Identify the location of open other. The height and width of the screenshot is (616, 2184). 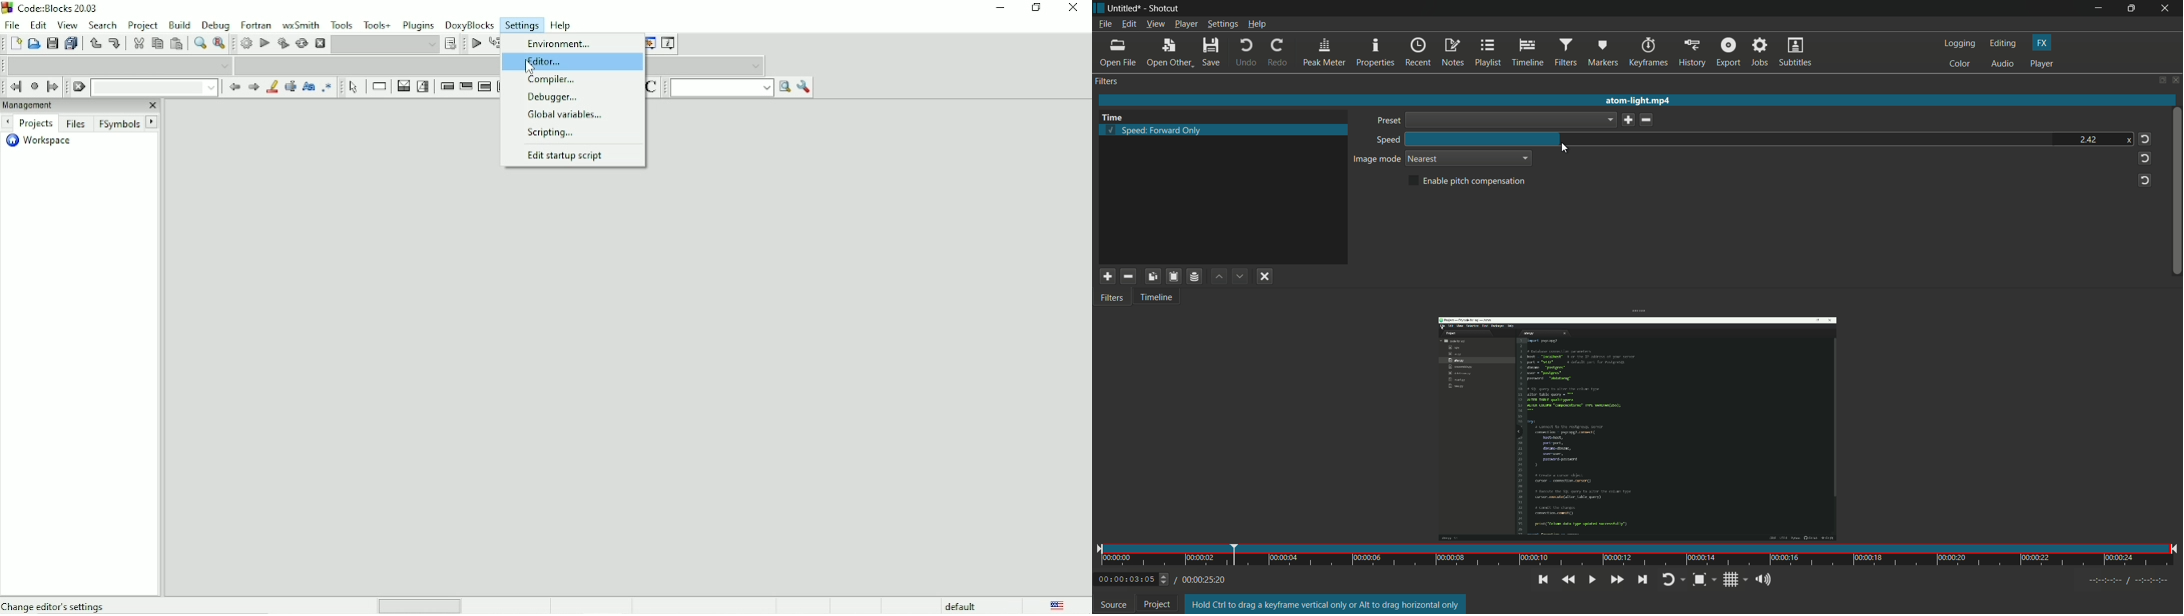
(1168, 53).